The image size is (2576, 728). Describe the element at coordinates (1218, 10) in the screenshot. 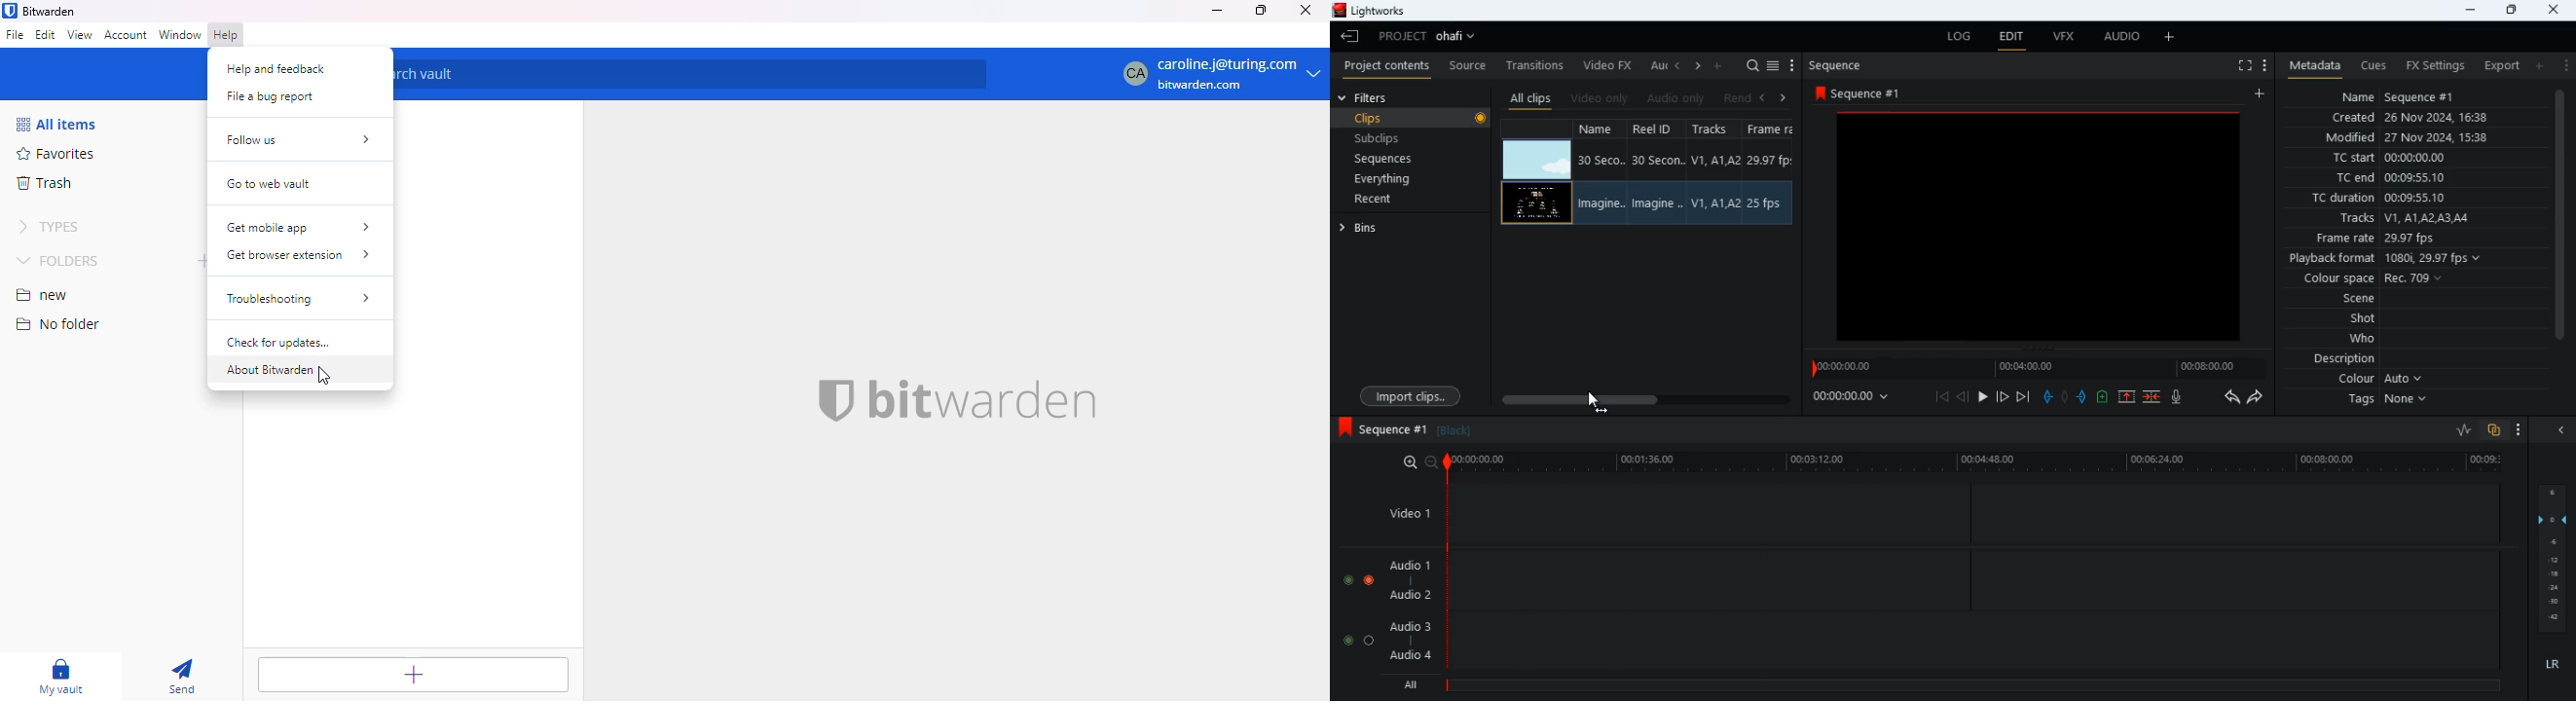

I see `minimize` at that location.